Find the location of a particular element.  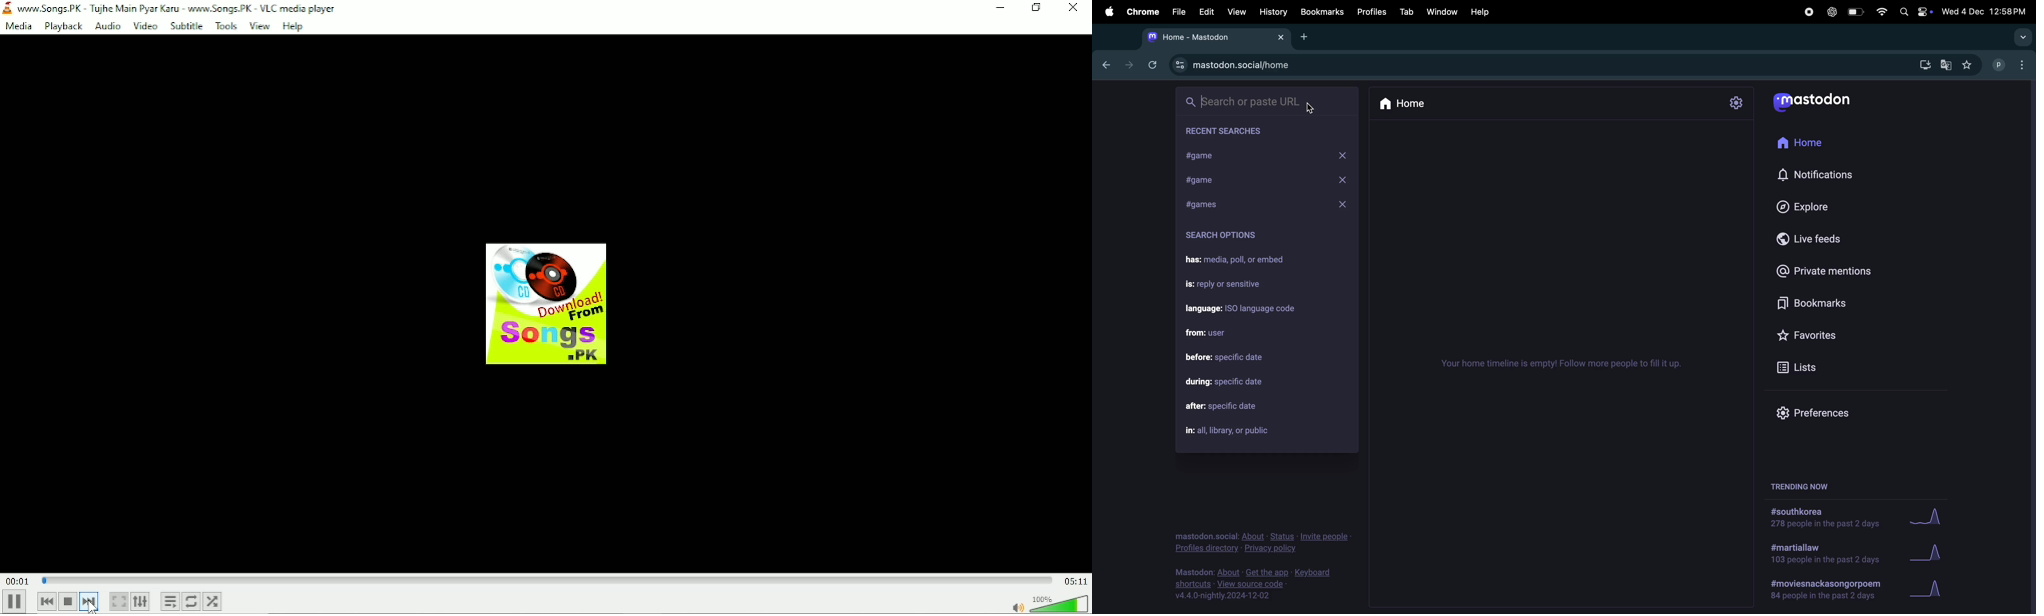

Playback is located at coordinates (62, 26).